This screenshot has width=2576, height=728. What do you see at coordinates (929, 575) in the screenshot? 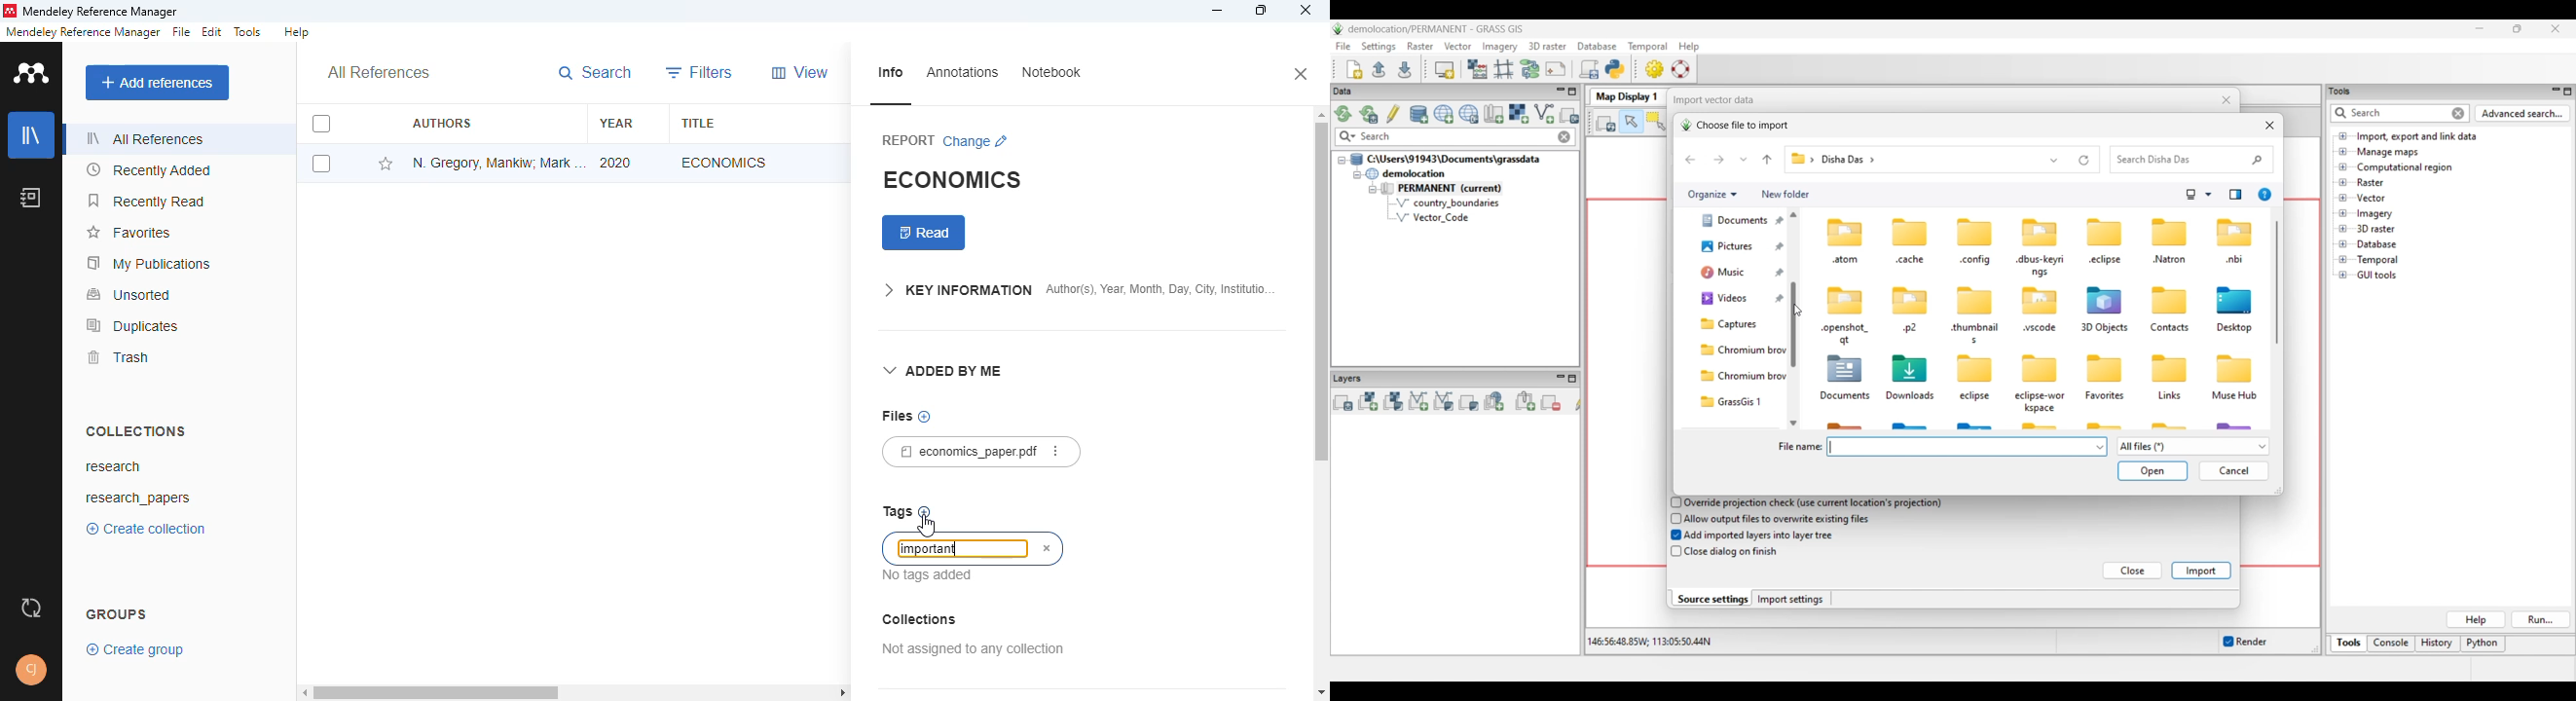
I see `no tags added` at bounding box center [929, 575].